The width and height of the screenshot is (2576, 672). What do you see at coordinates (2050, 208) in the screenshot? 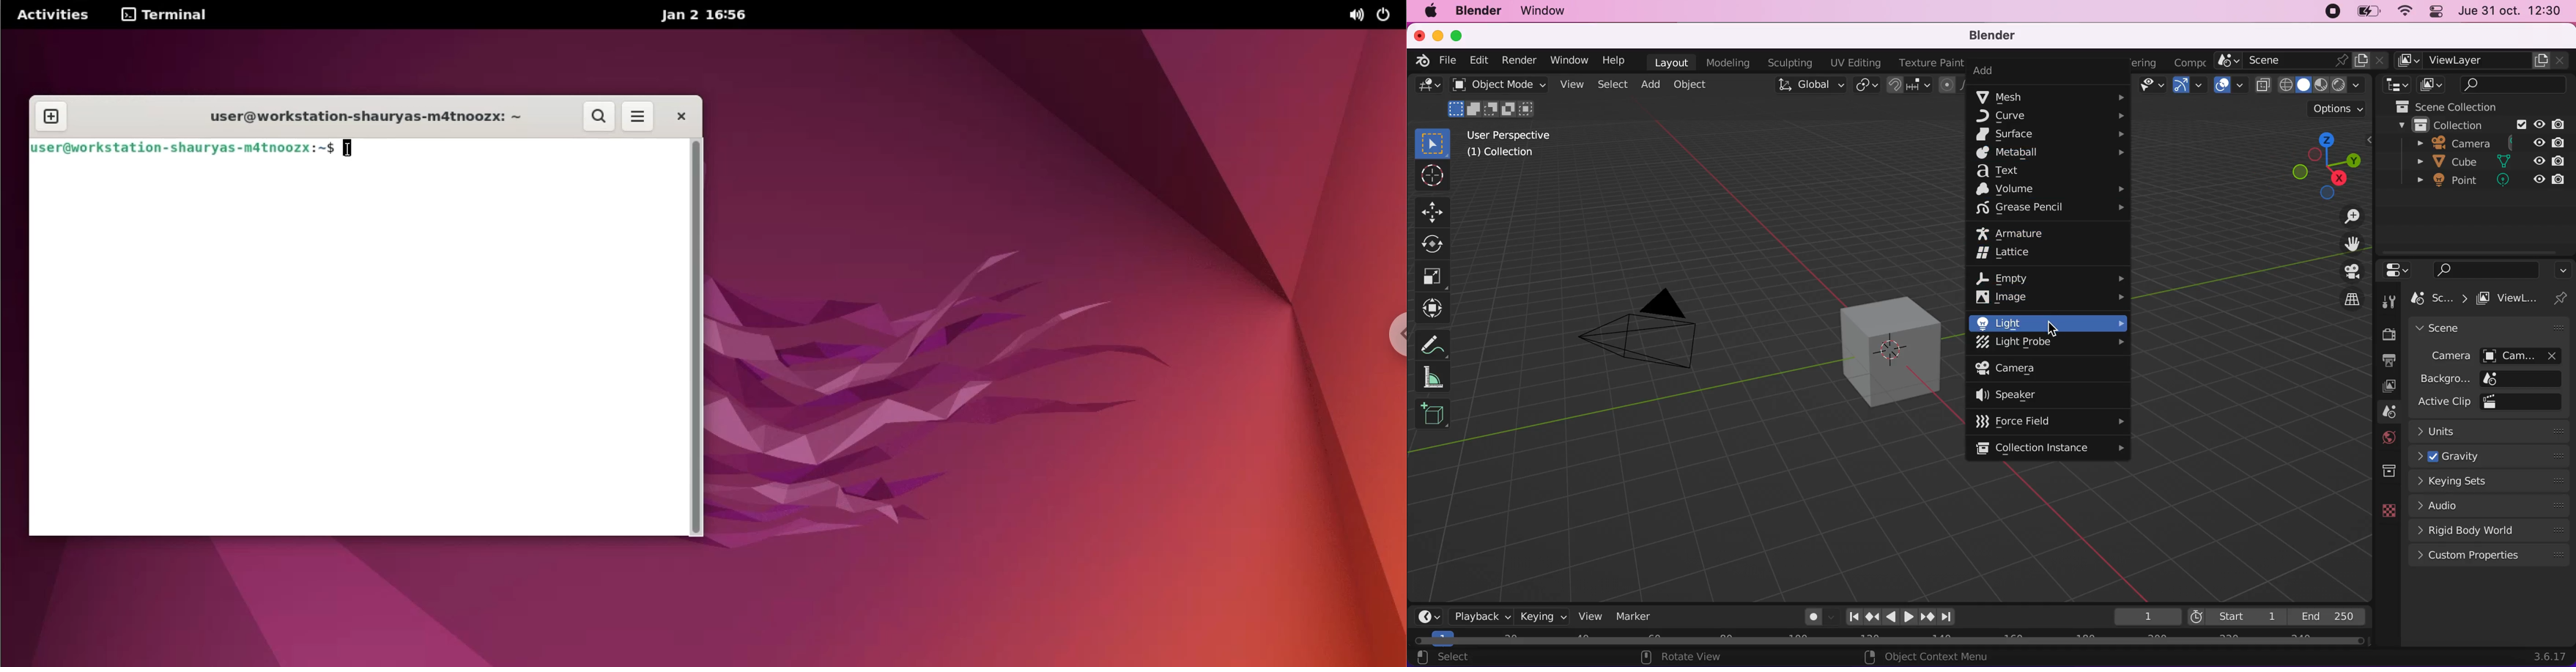
I see `grease pencil` at bounding box center [2050, 208].